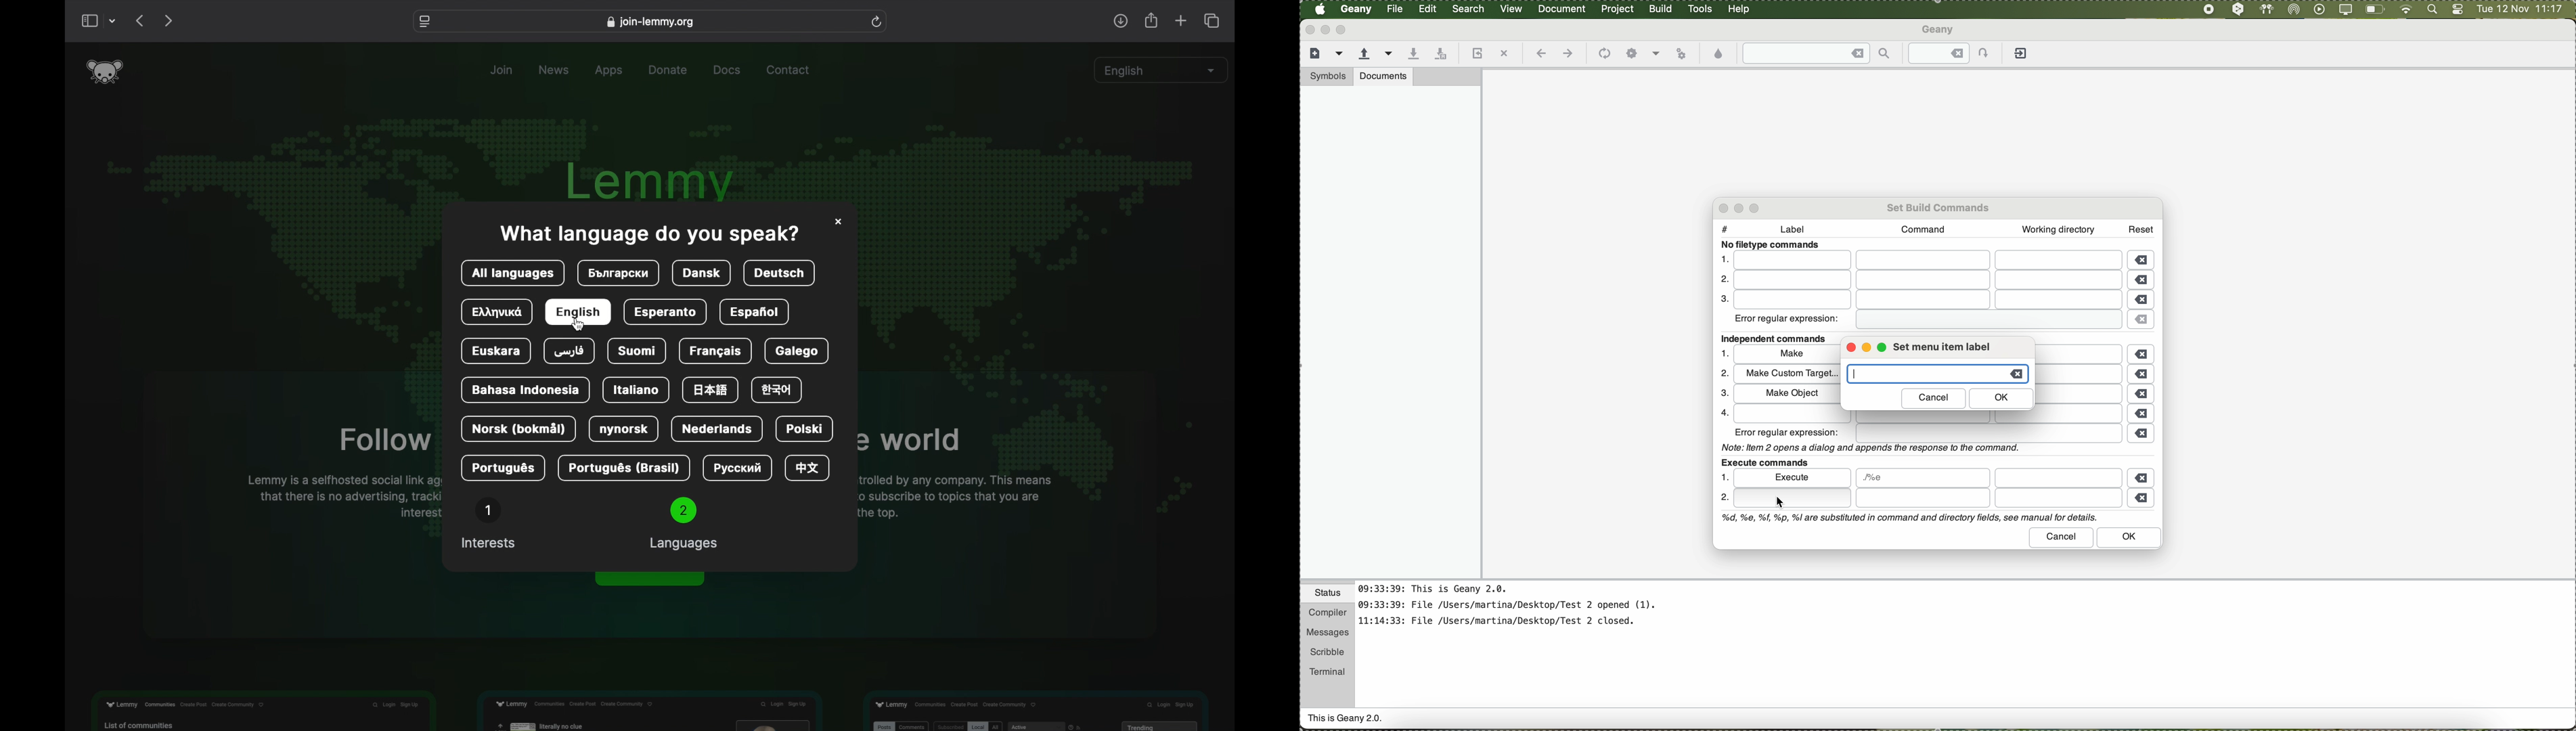 The height and width of the screenshot is (756, 2576). I want to click on set menu item label, so click(1942, 347).